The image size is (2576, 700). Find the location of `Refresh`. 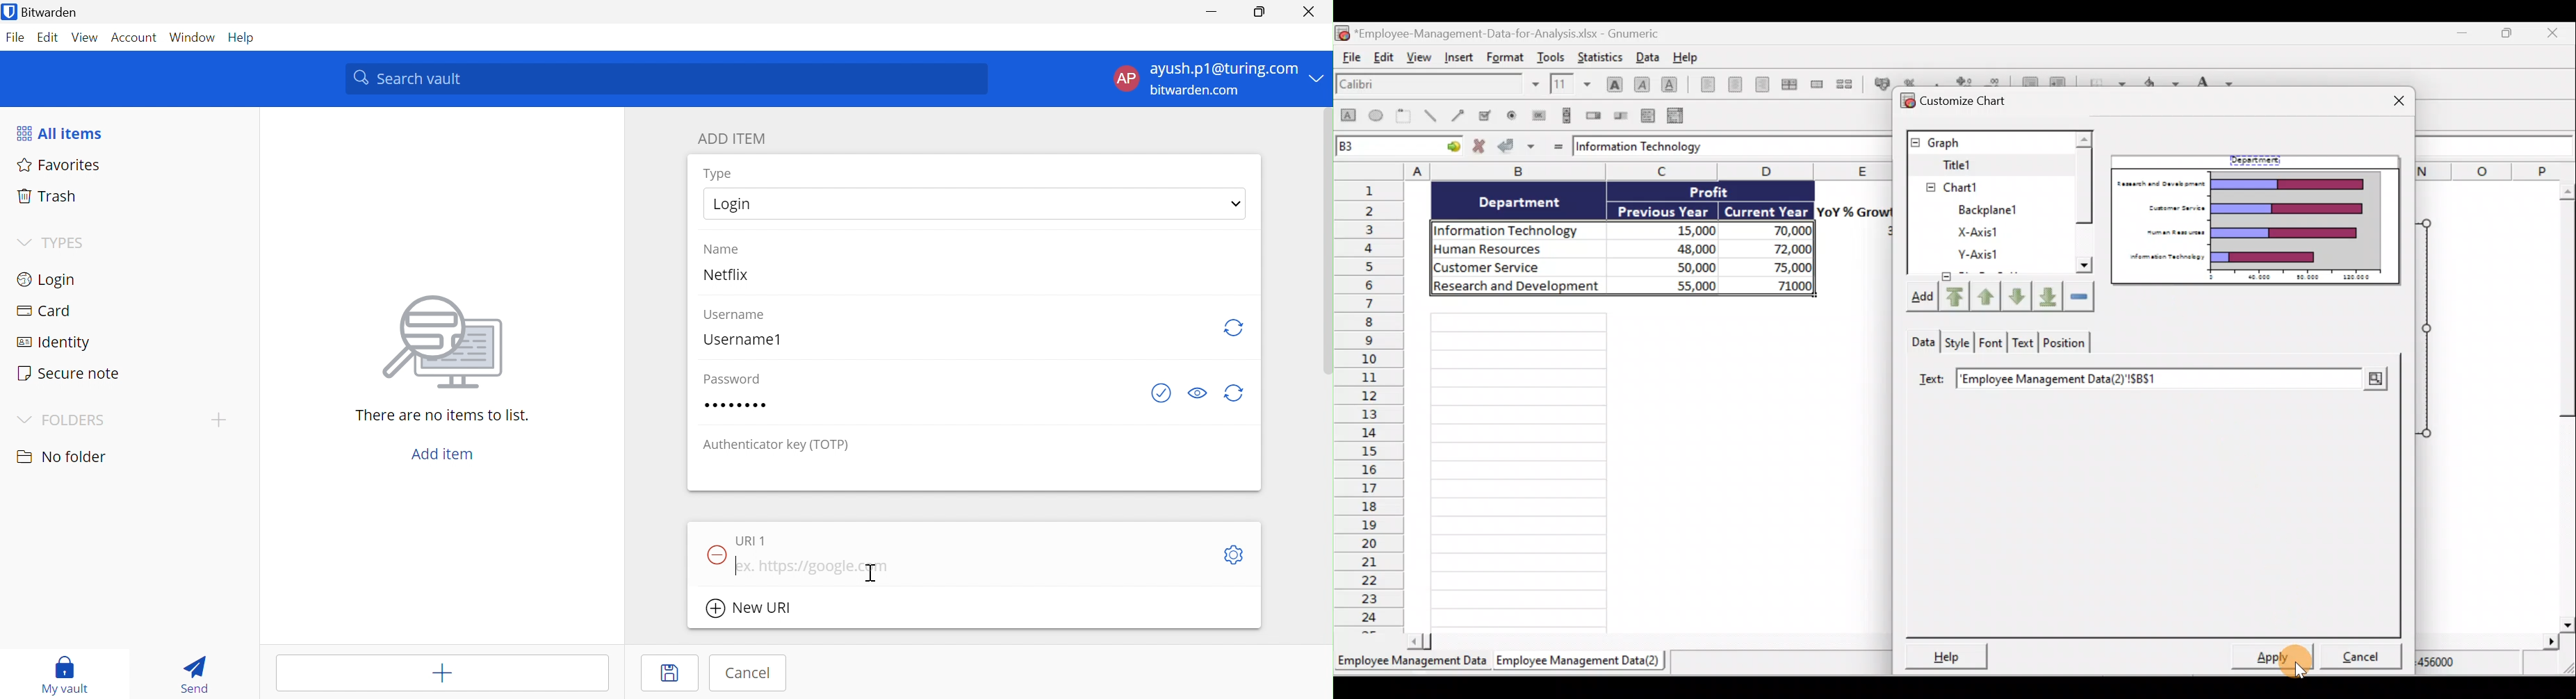

Refresh is located at coordinates (1236, 329).